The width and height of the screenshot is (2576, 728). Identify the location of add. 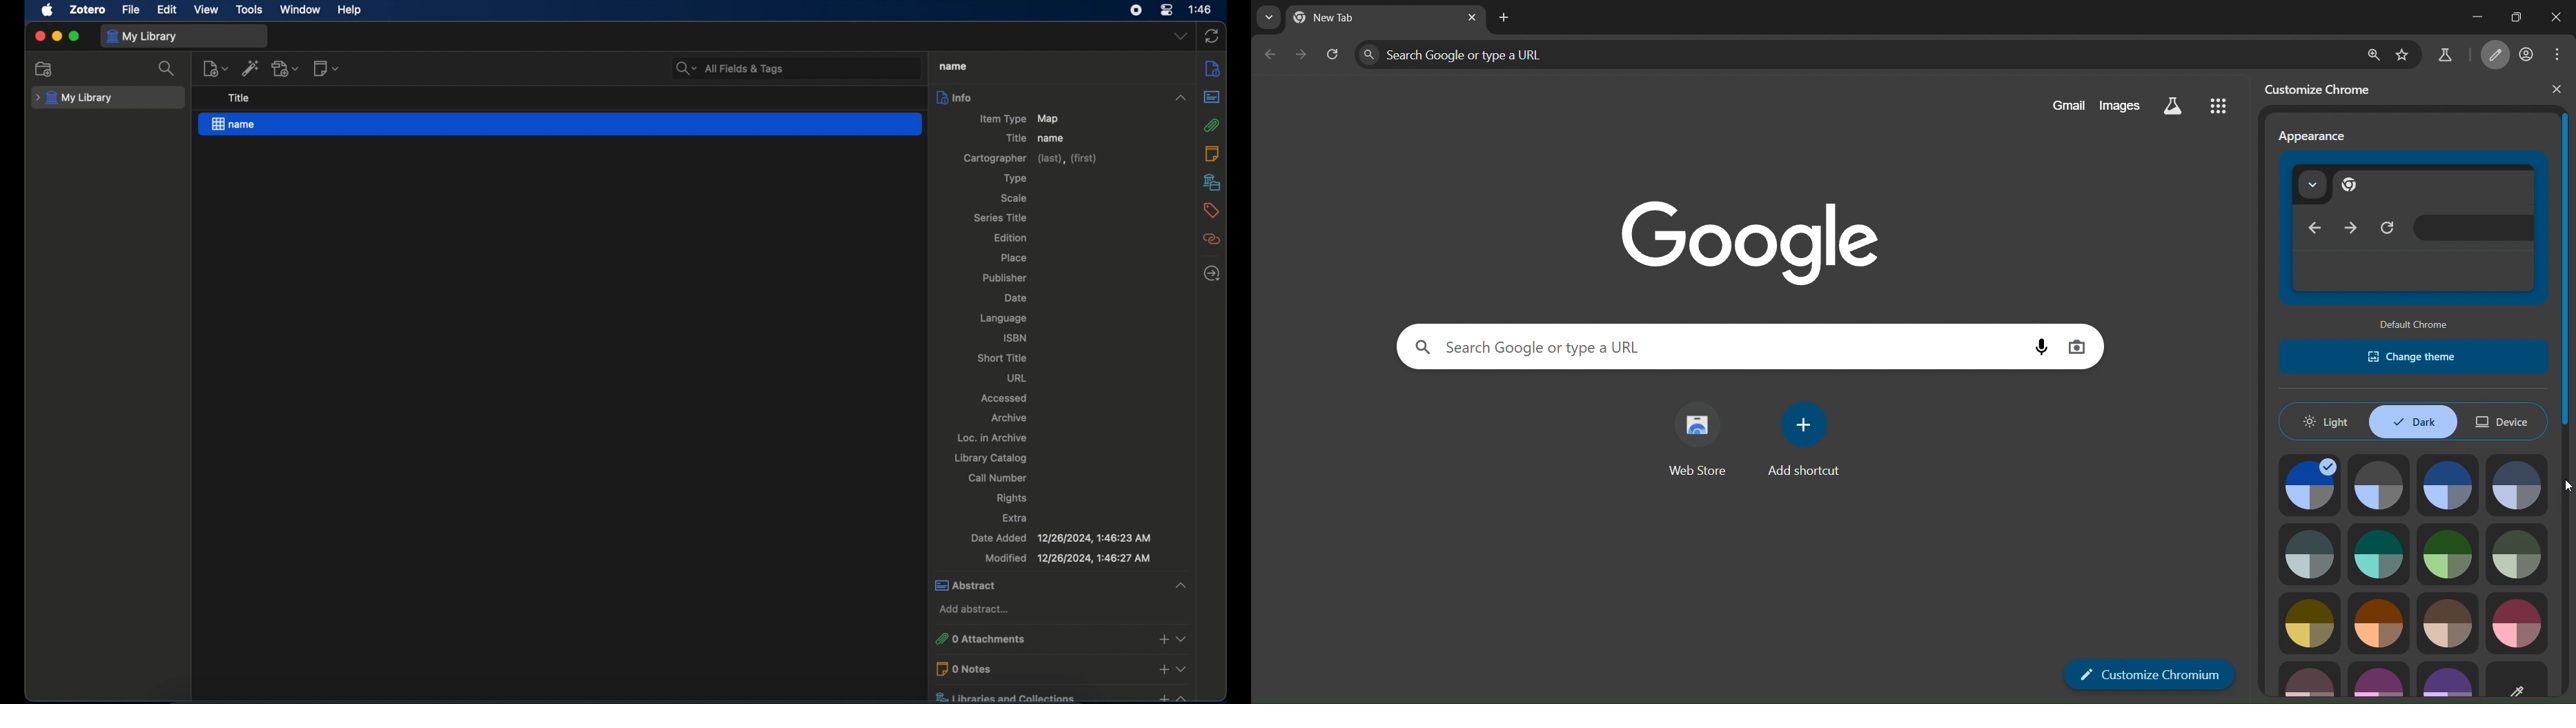
(1163, 639).